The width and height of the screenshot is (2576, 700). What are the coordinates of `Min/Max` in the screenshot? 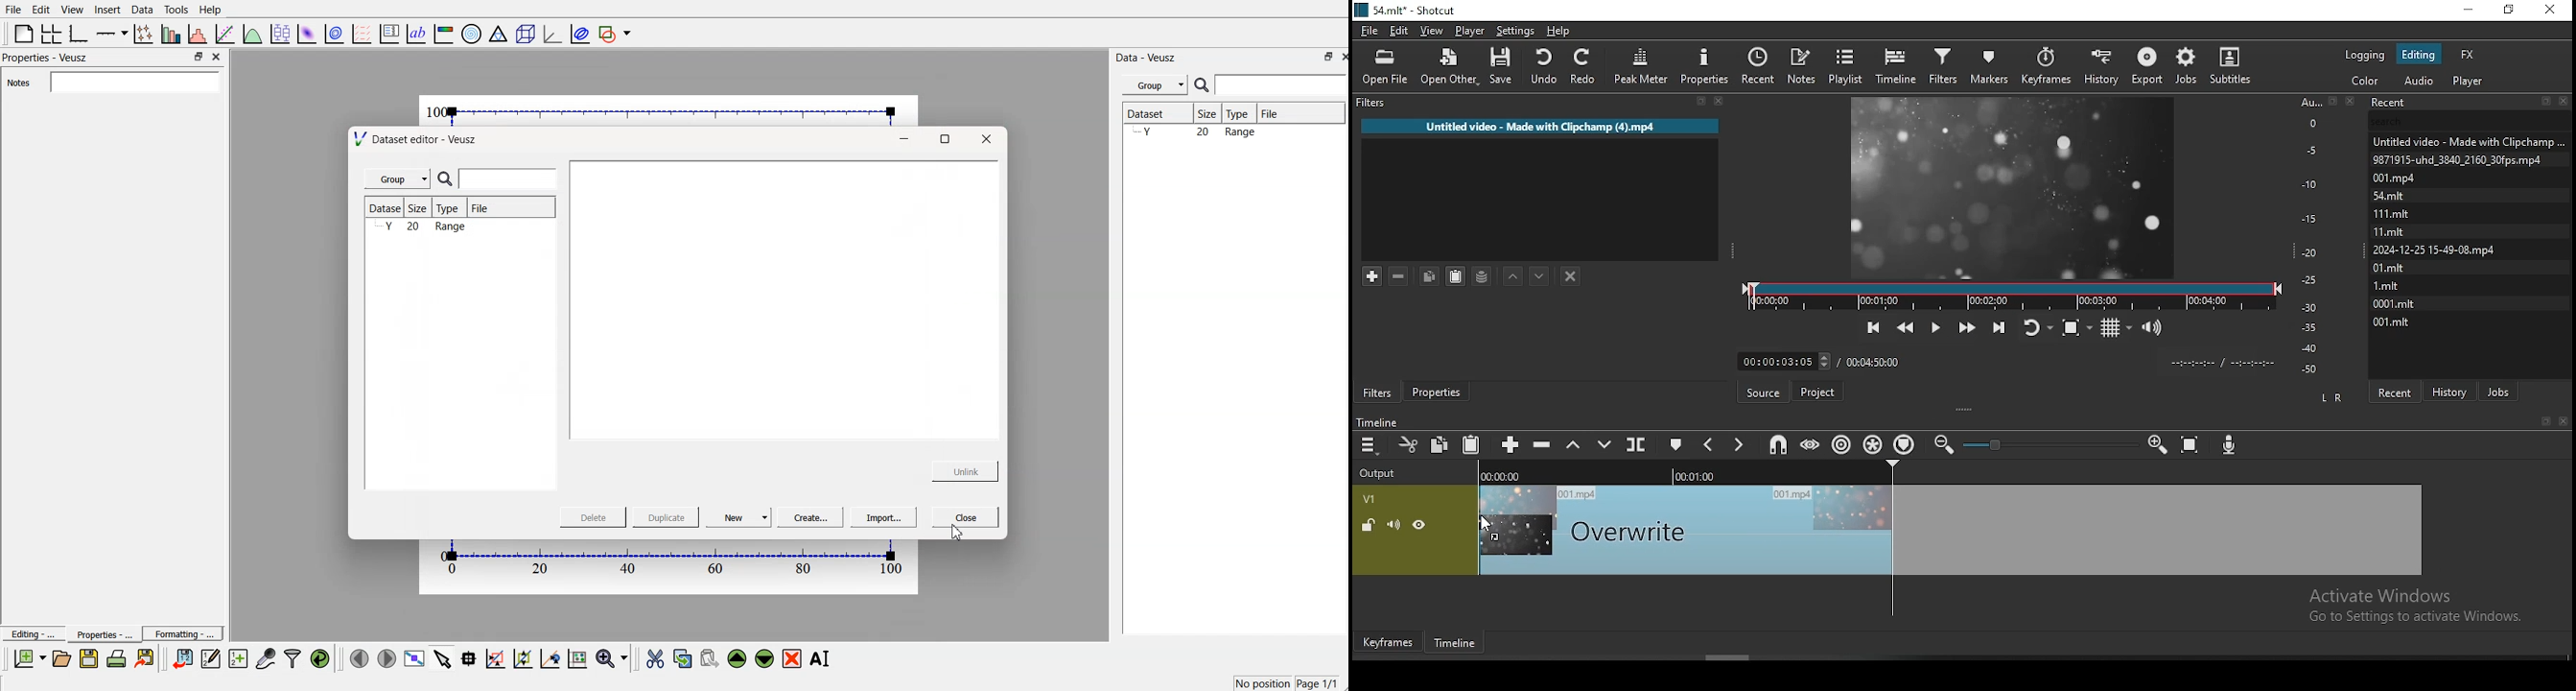 It's located at (1327, 56).